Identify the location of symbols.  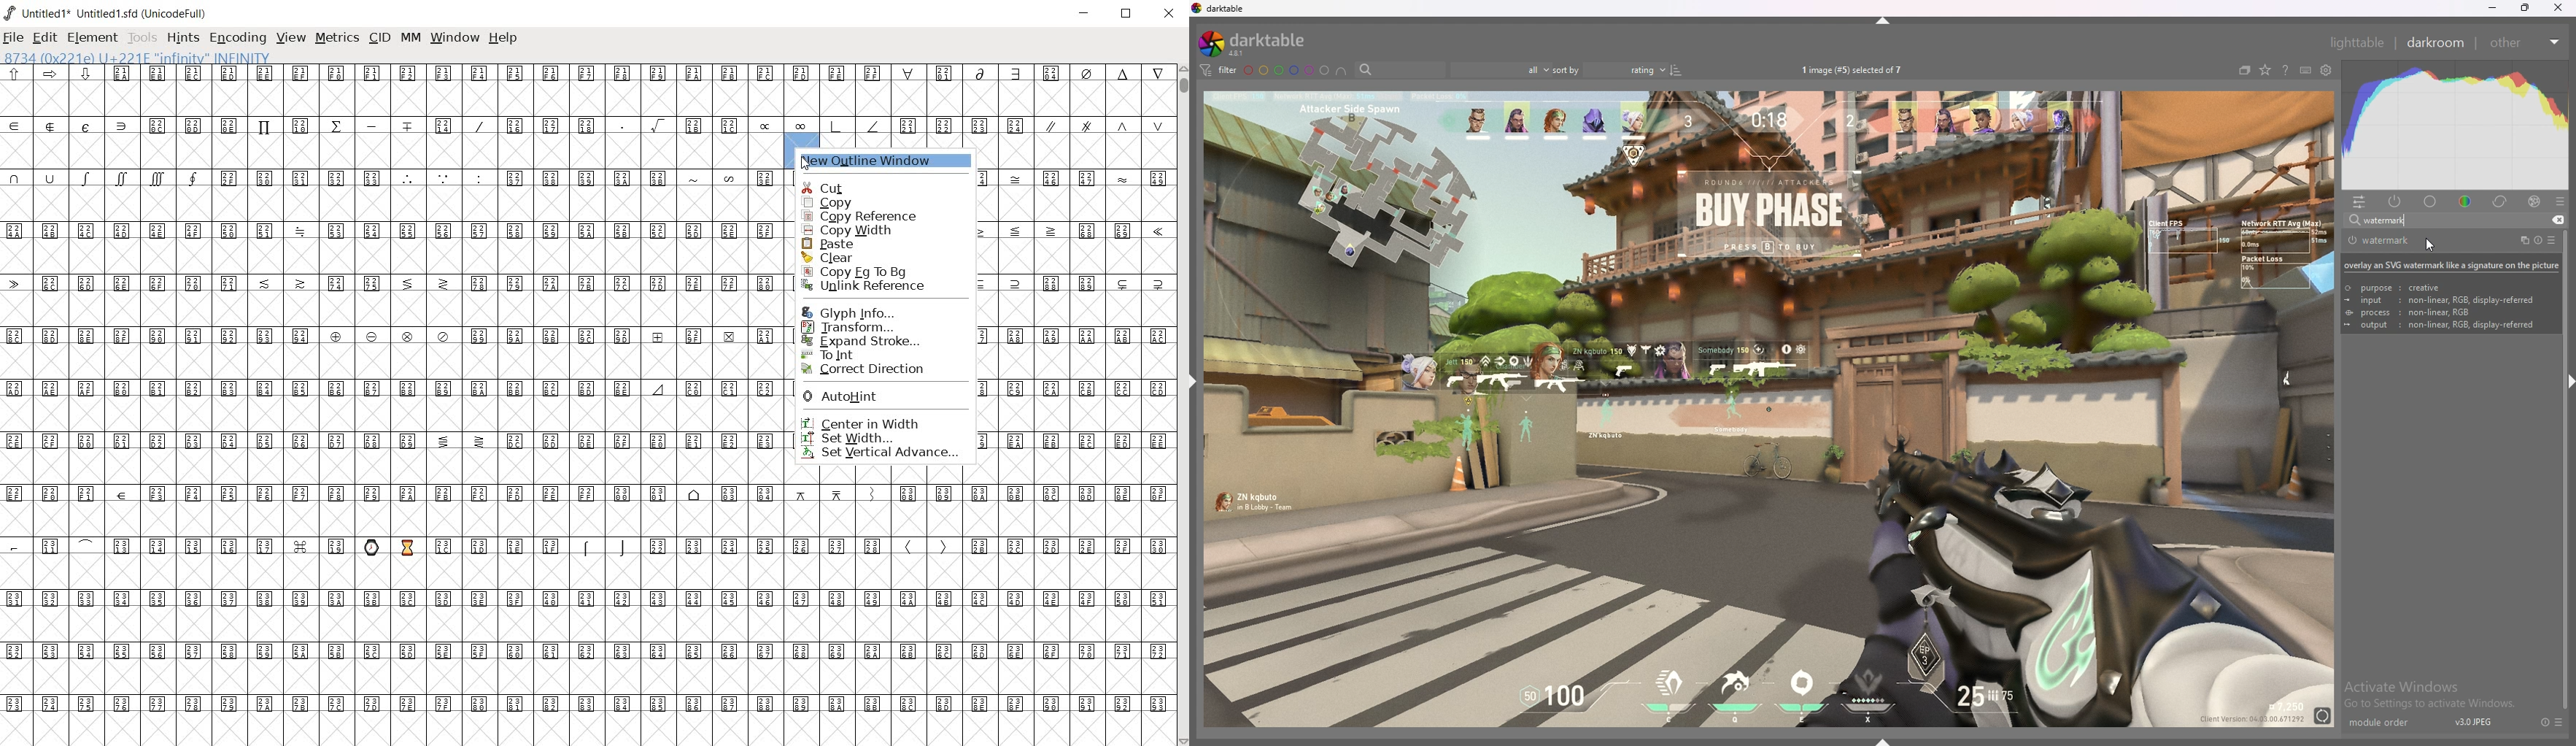
(605, 546).